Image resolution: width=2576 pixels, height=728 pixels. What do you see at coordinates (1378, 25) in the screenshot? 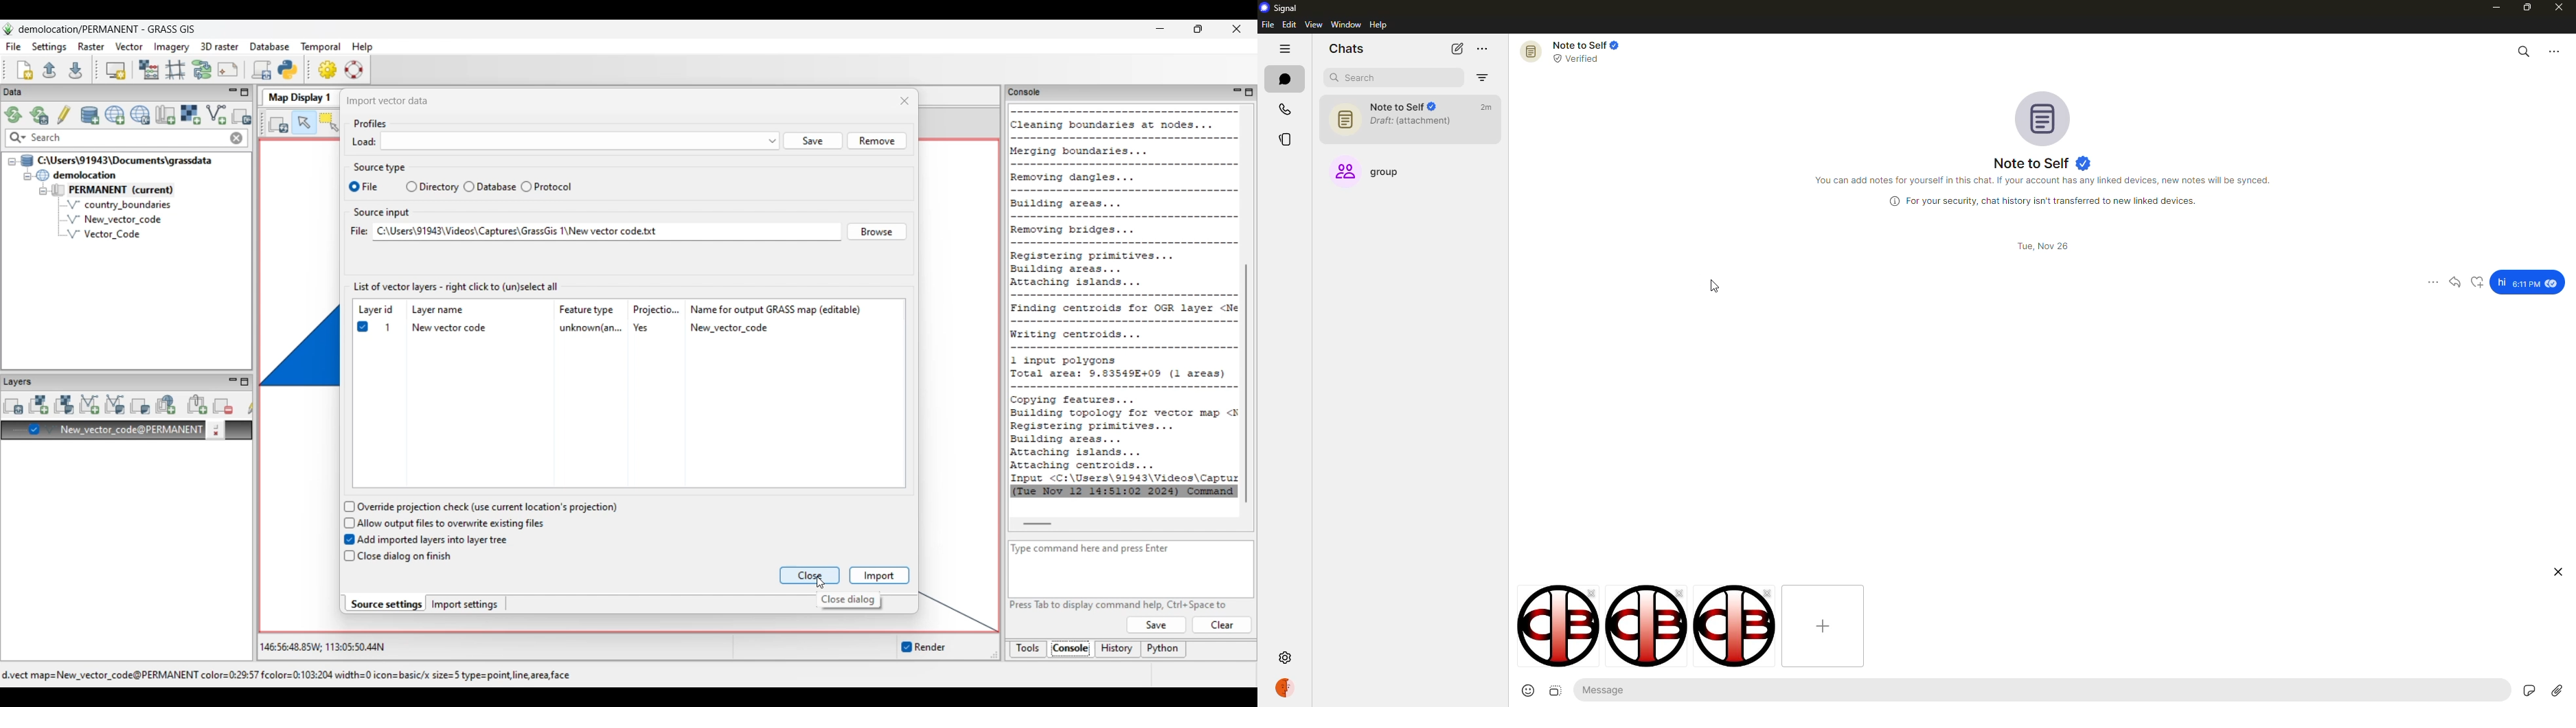
I see `help` at bounding box center [1378, 25].